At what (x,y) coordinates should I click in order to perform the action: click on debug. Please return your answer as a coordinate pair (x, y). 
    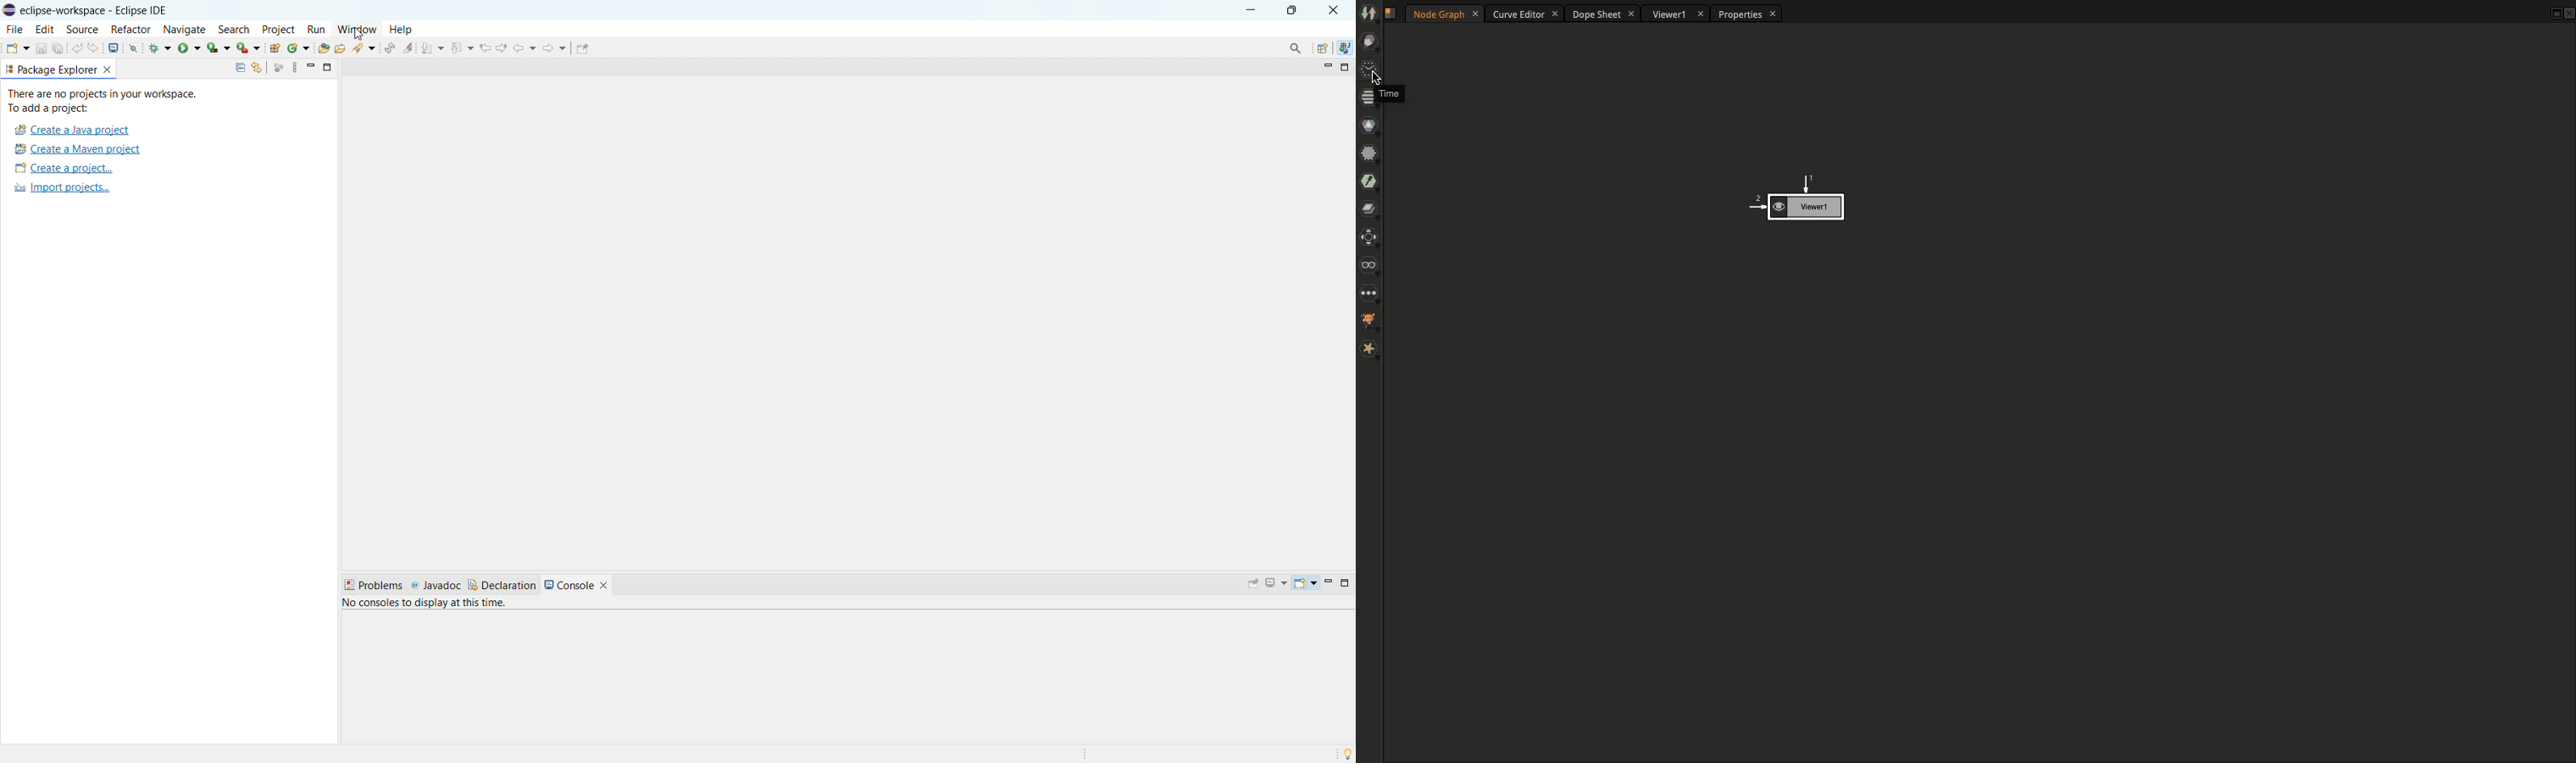
    Looking at the image, I should click on (160, 48).